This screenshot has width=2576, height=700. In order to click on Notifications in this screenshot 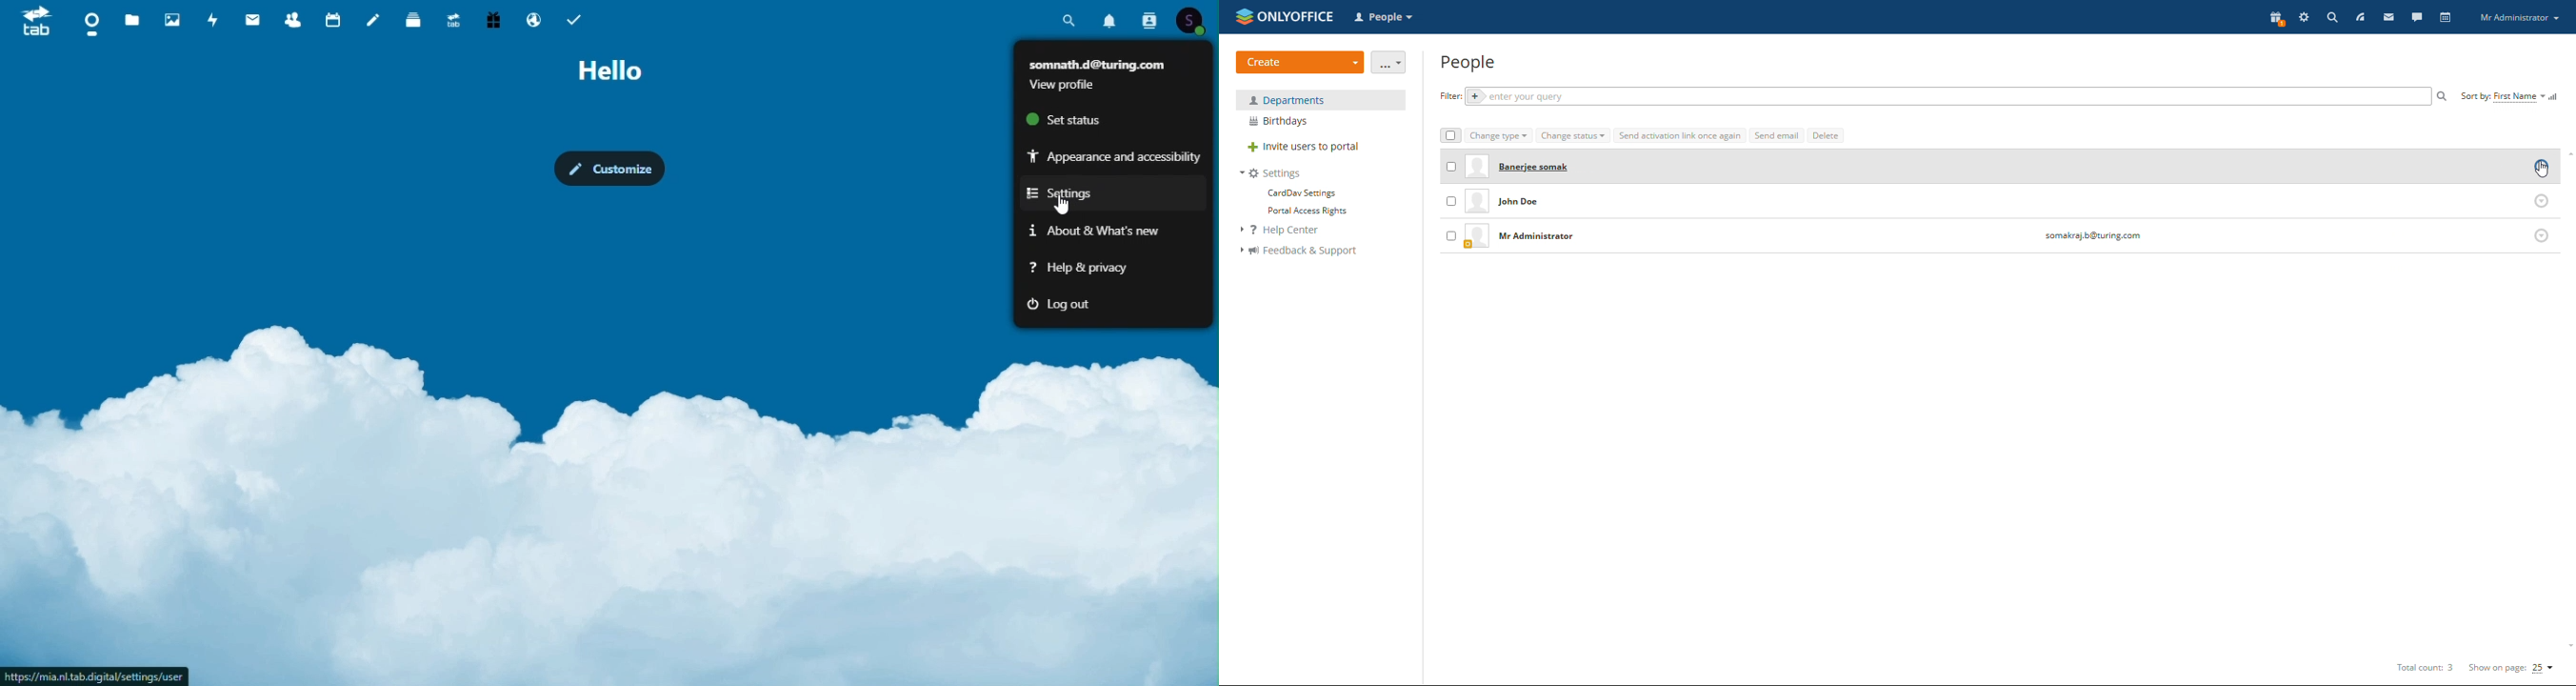, I will do `click(1111, 16)`.